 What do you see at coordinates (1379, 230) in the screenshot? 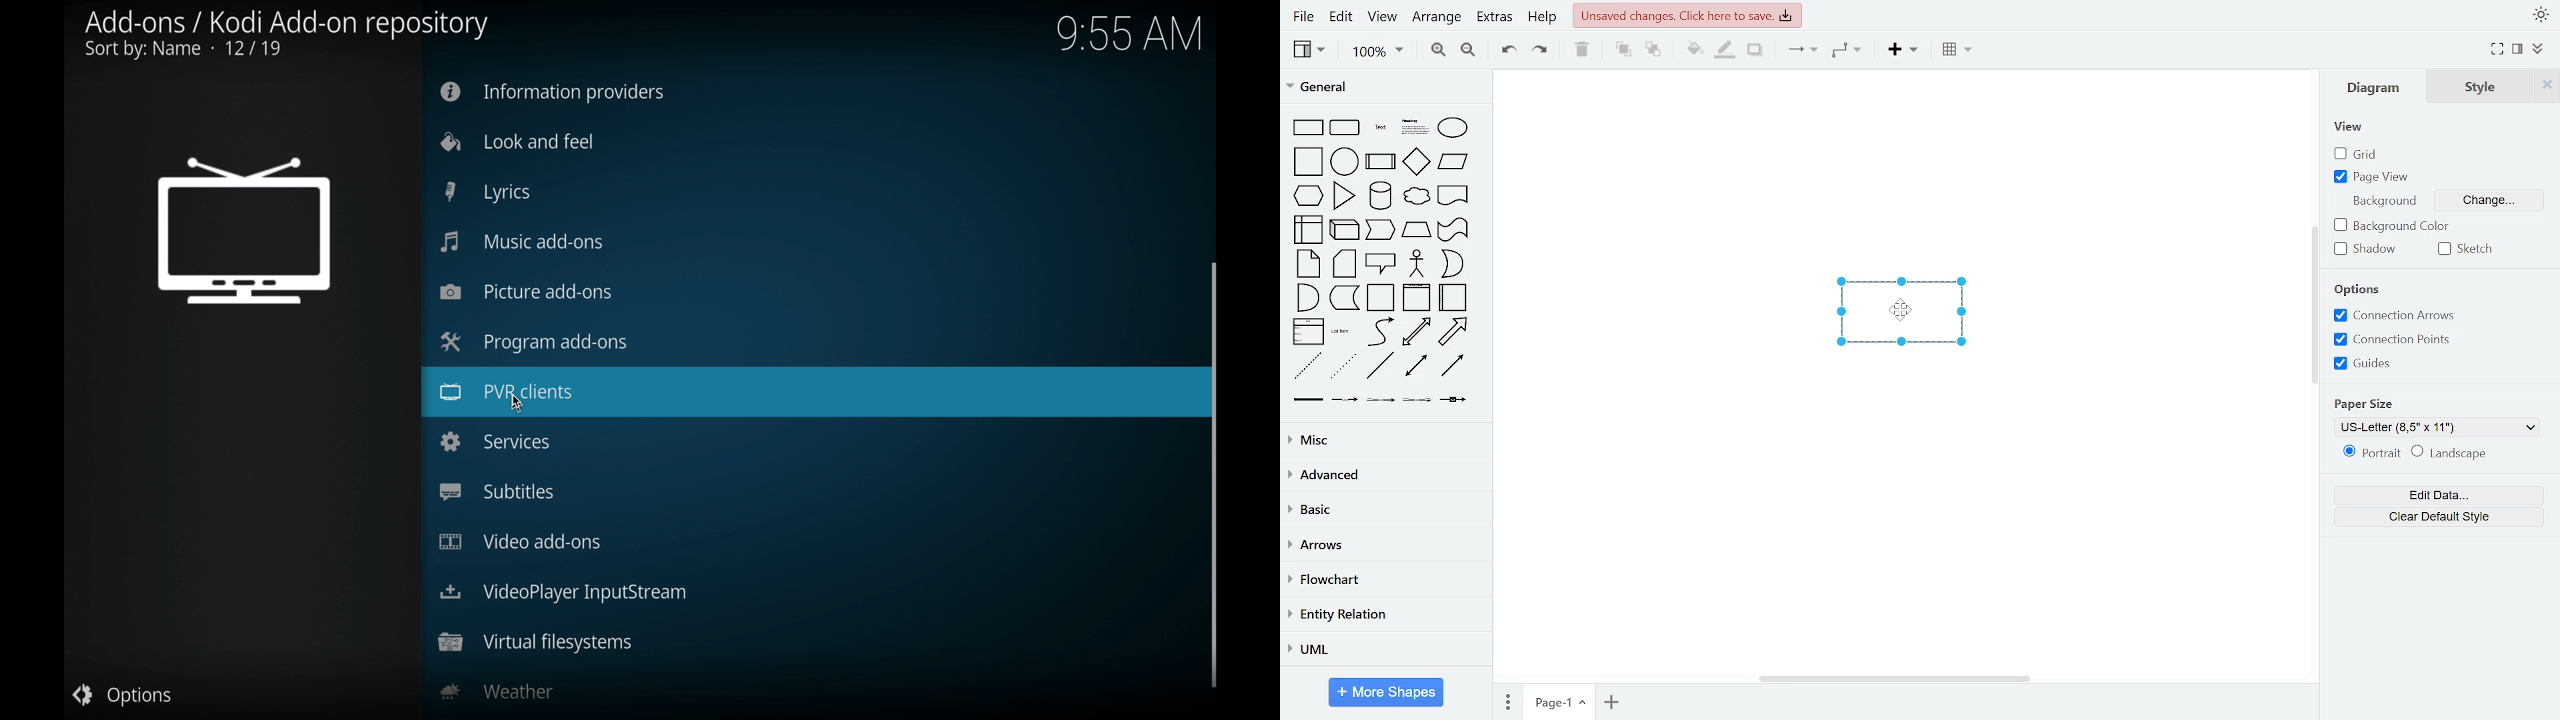
I see `general shapes` at bounding box center [1379, 230].